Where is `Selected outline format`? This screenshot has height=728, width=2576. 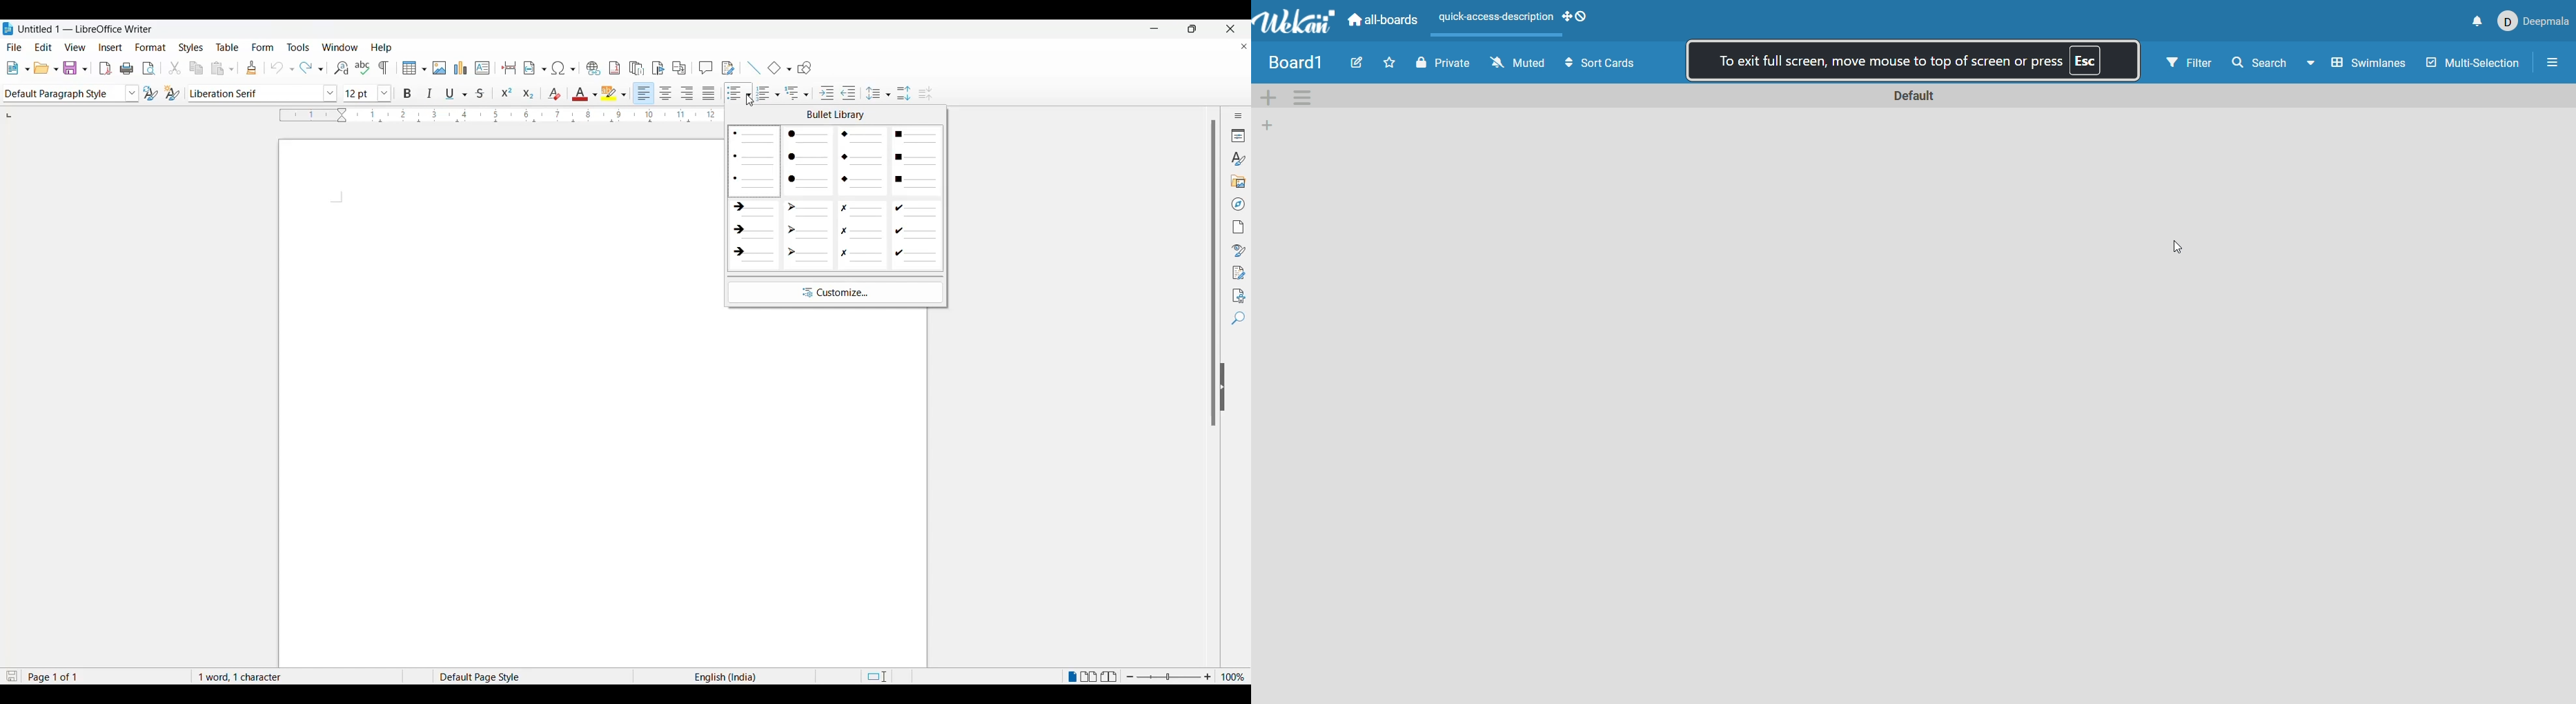
Selected outline format is located at coordinates (797, 93).